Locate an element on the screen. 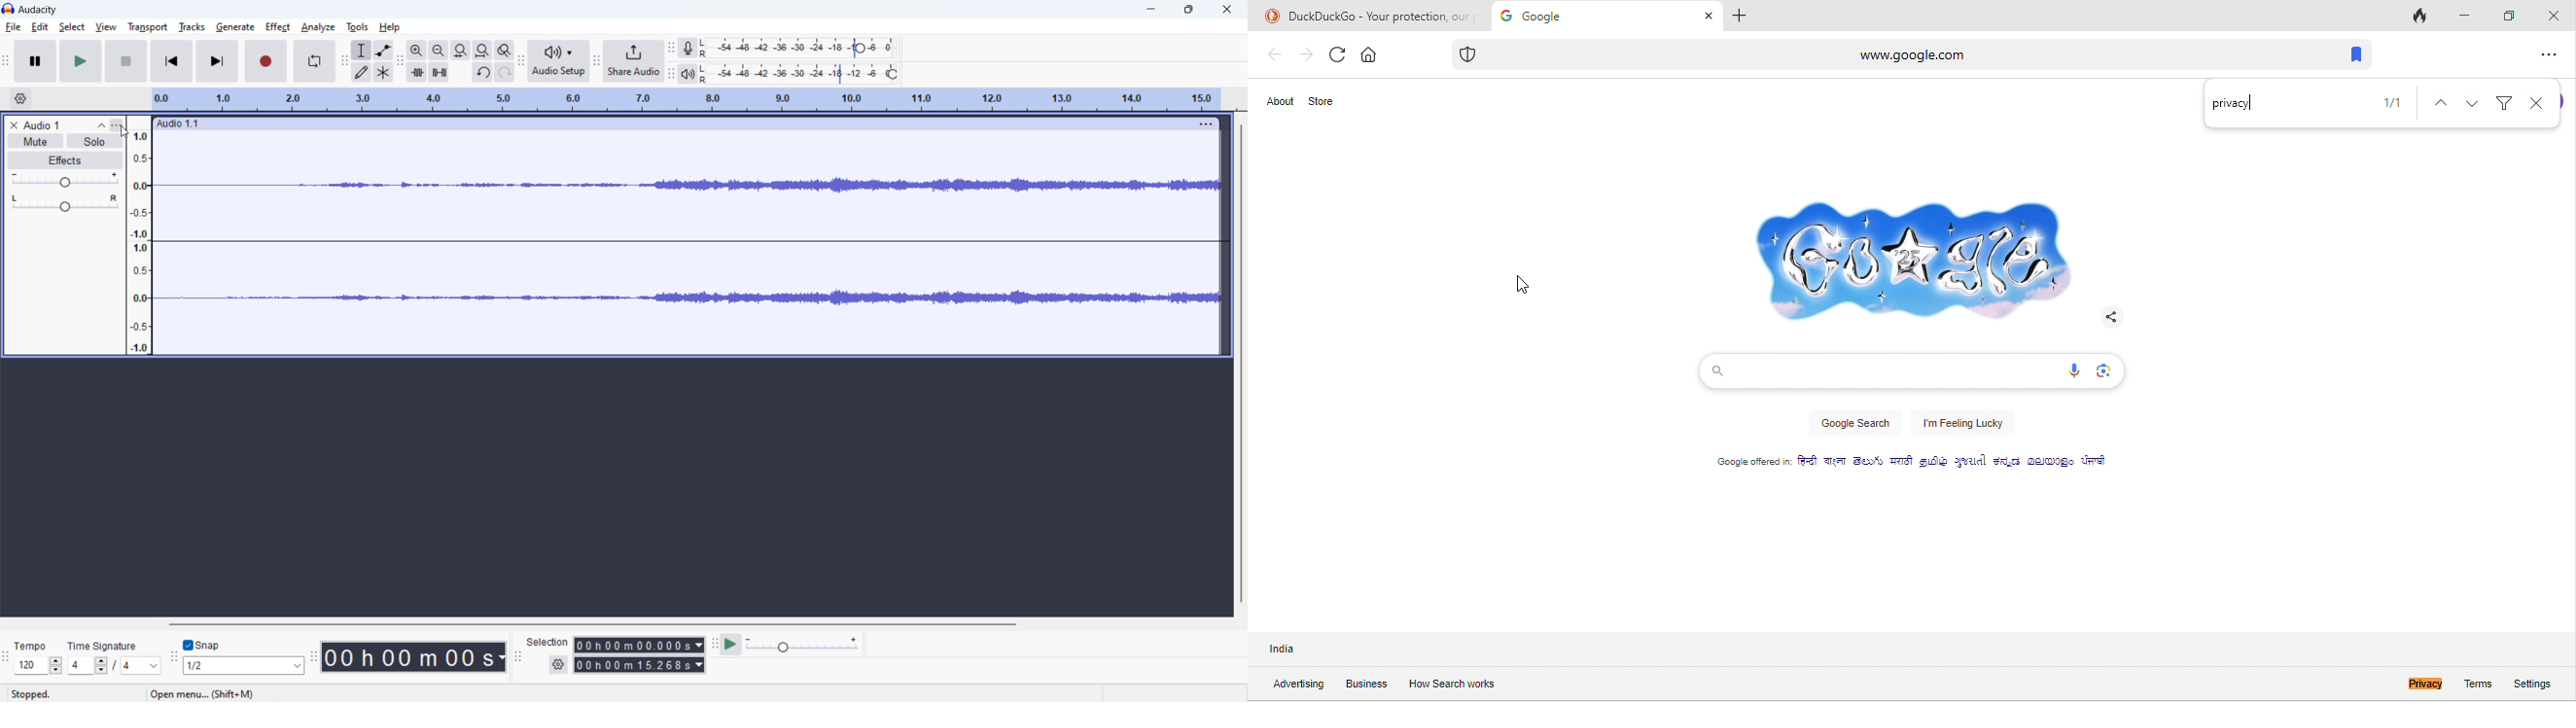 This screenshot has width=2576, height=728. enable looping is located at coordinates (313, 61).